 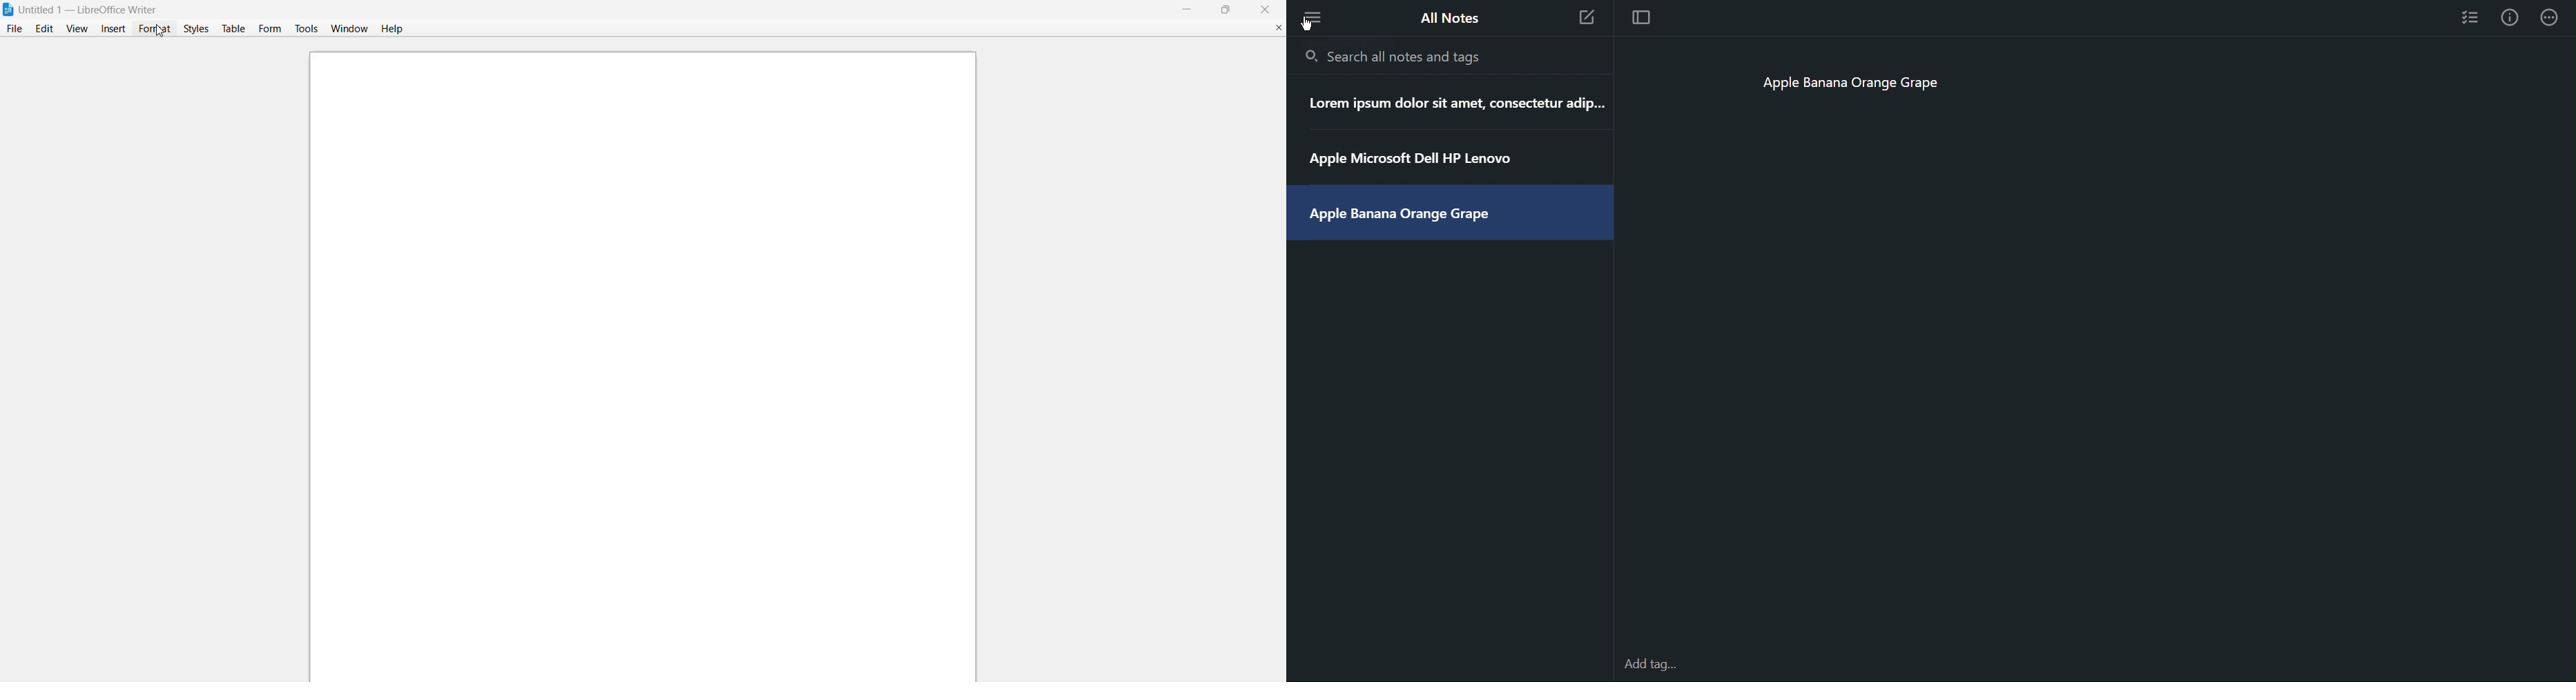 What do you see at coordinates (306, 27) in the screenshot?
I see `tools` at bounding box center [306, 27].